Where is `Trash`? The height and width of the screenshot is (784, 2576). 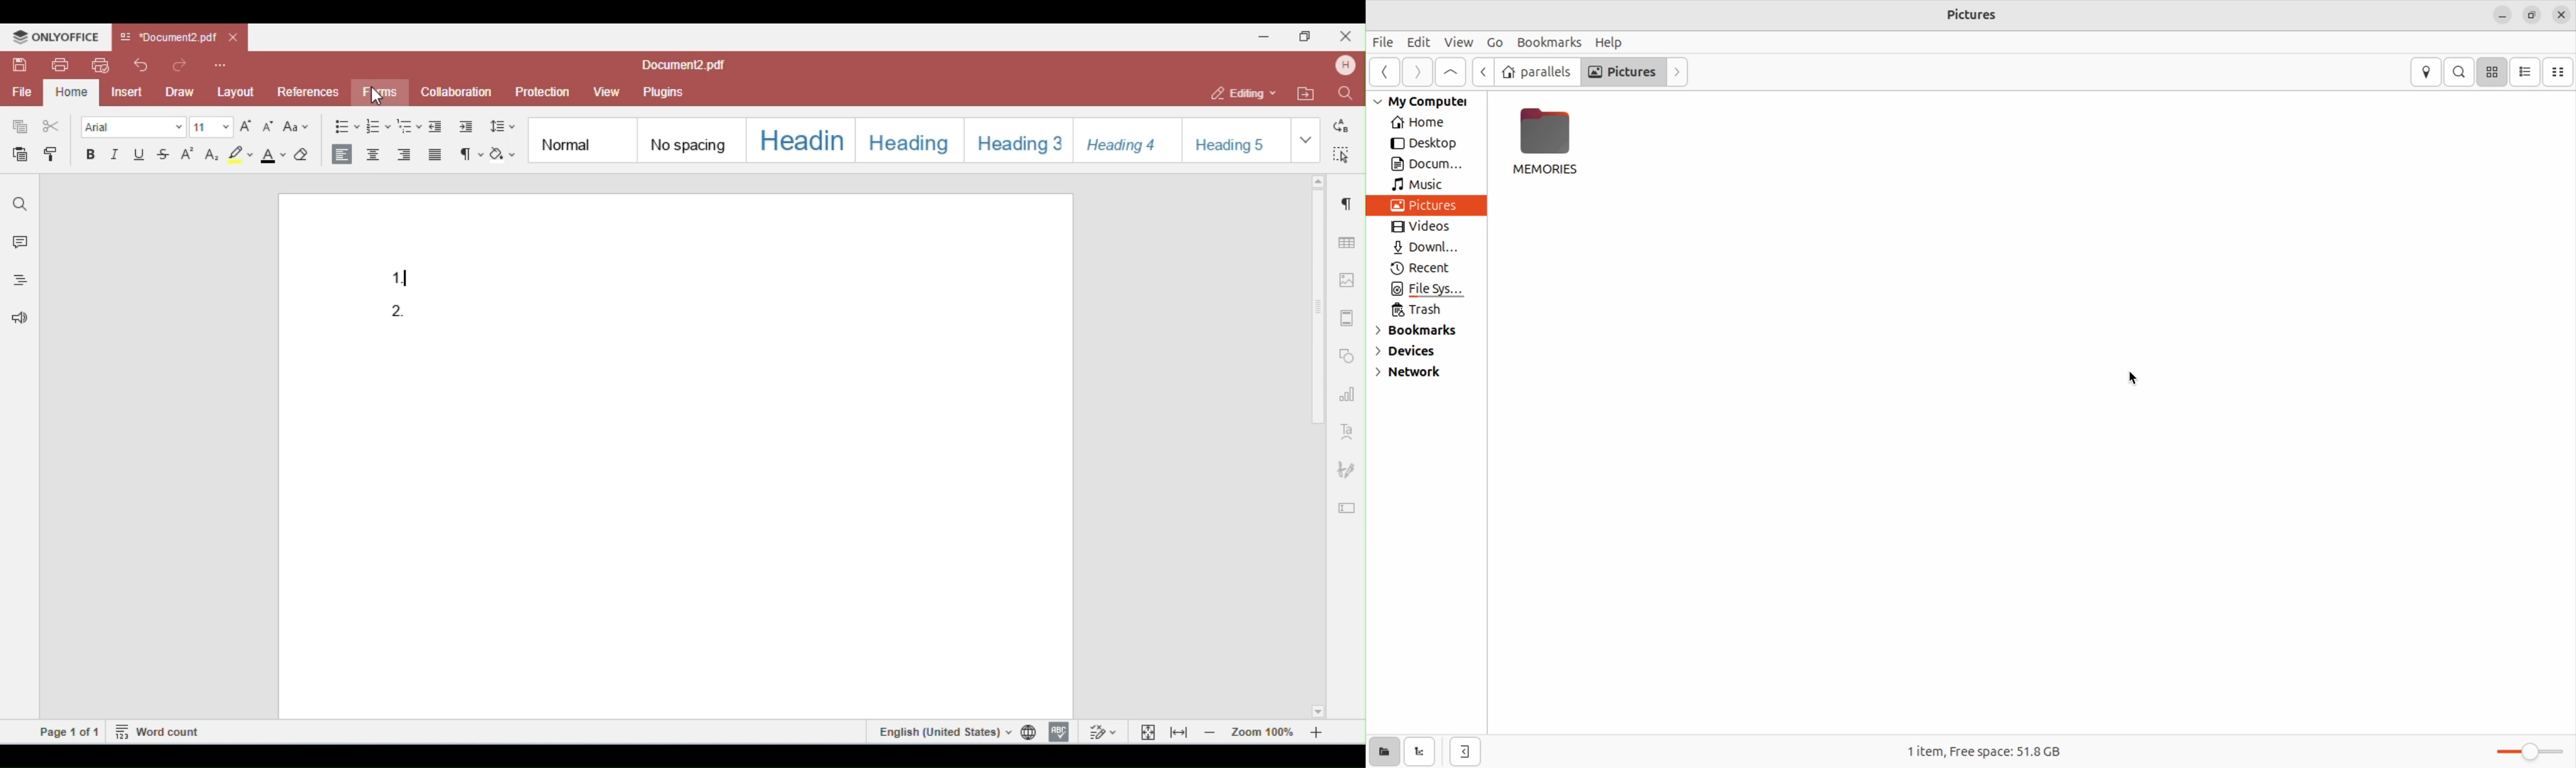 Trash is located at coordinates (1419, 310).